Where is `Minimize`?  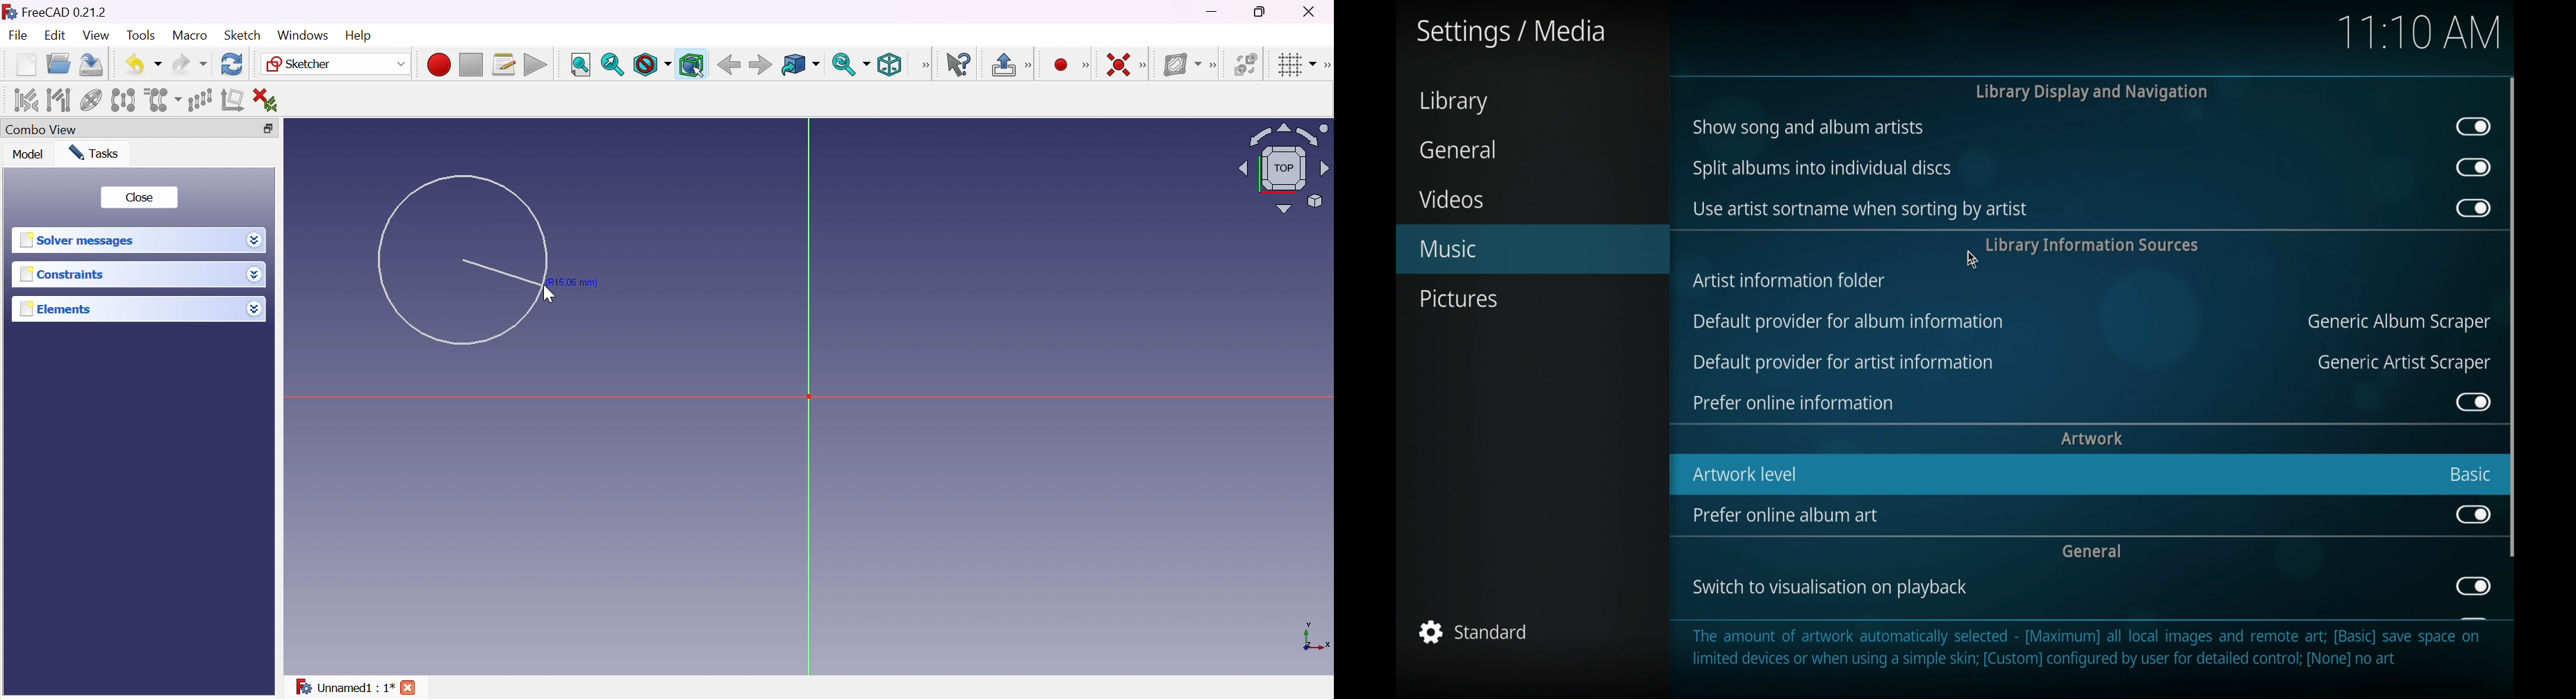
Minimize is located at coordinates (1215, 12).